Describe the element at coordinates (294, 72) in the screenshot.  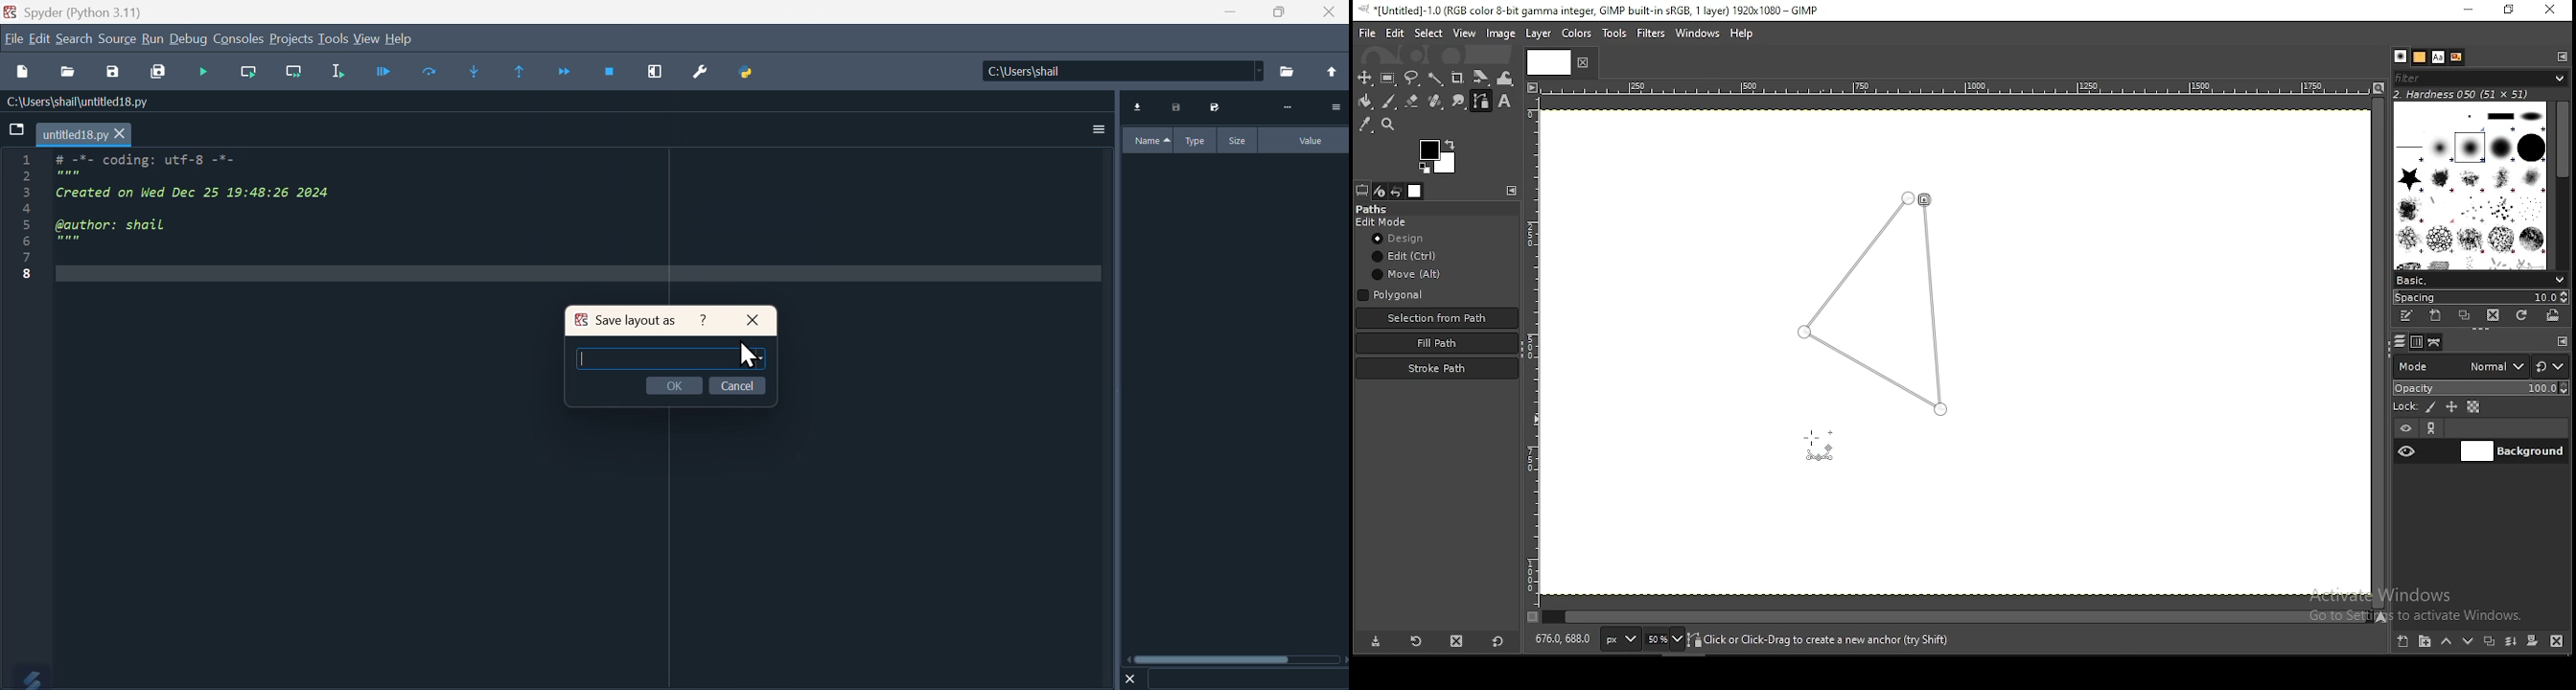
I see `Run current salon go to the next one` at that location.